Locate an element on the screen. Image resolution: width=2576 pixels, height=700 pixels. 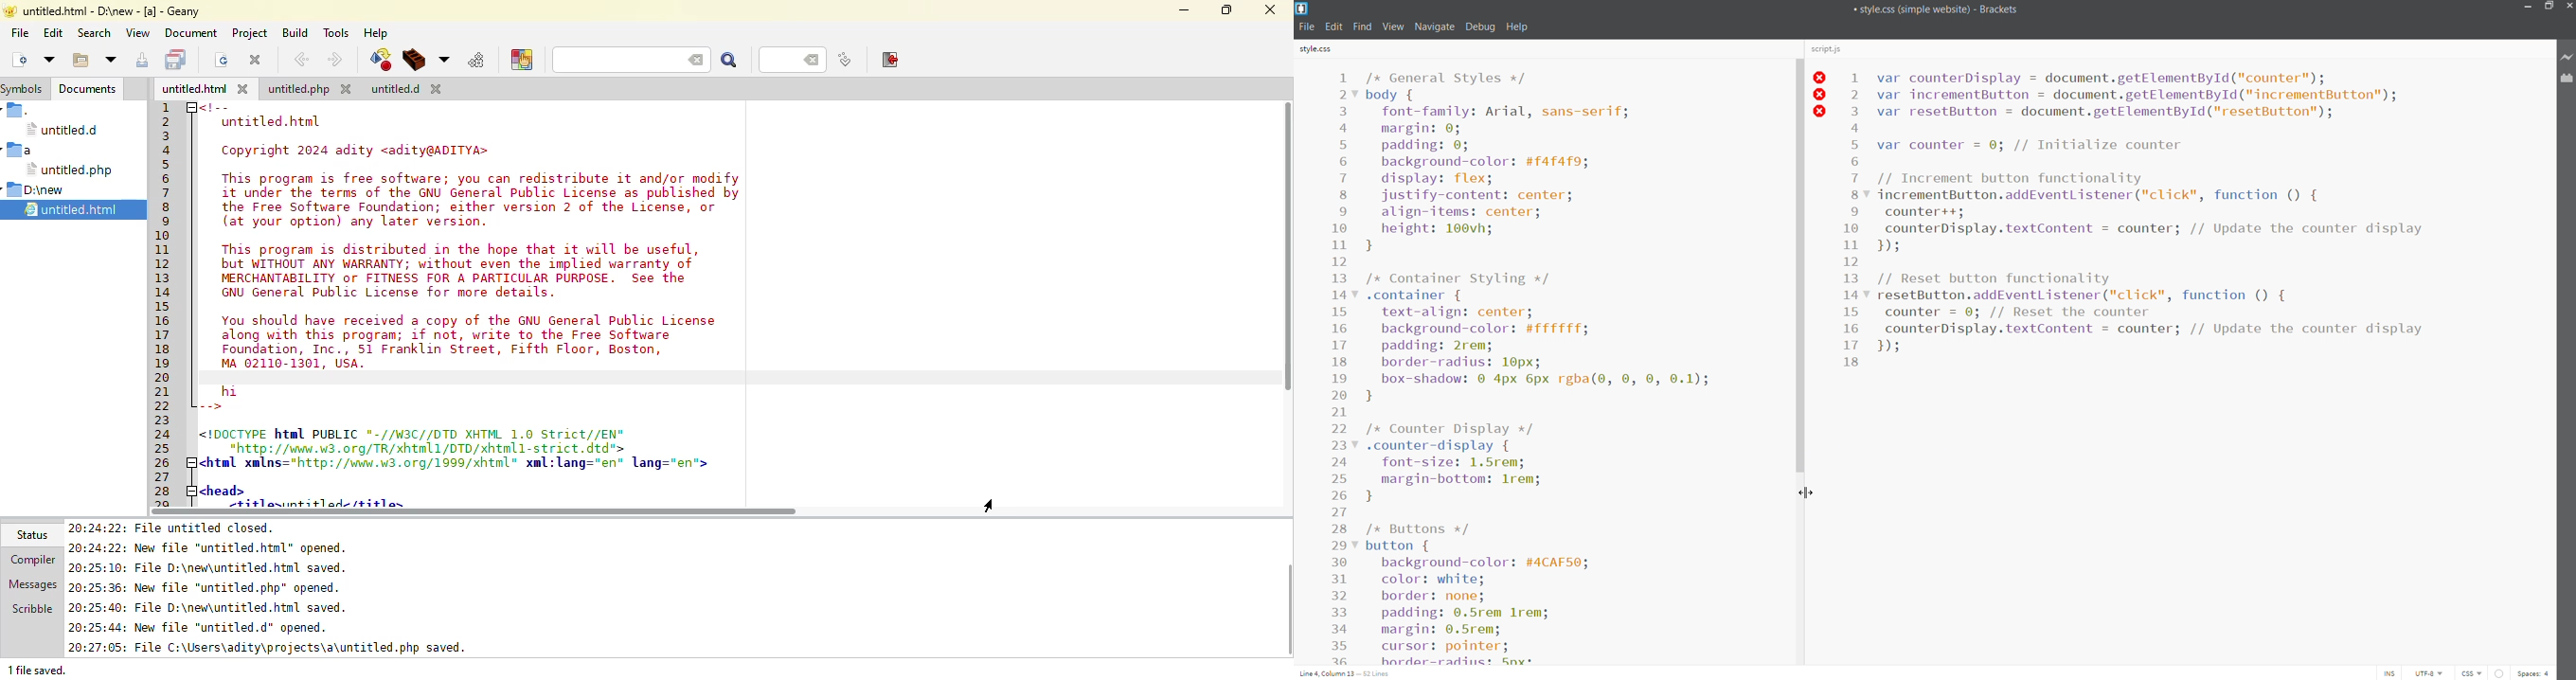
live preview is located at coordinates (2564, 56).